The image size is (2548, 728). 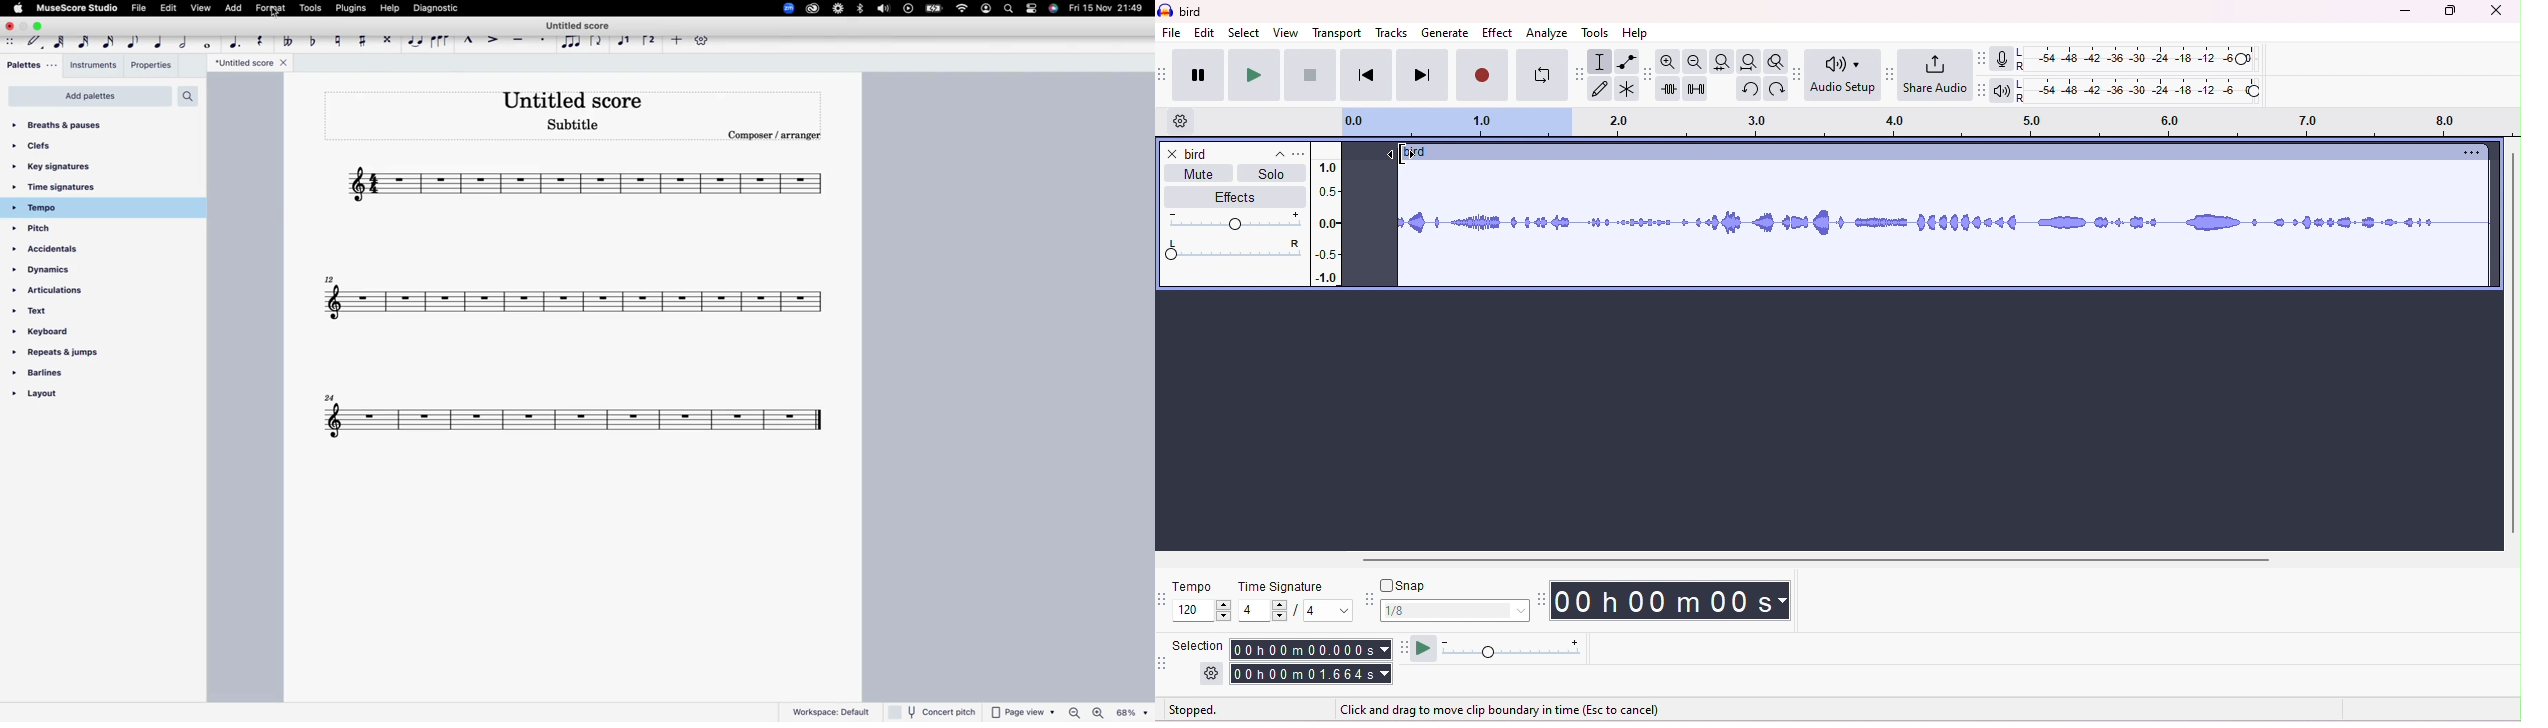 I want to click on volume, so click(x=1234, y=221).